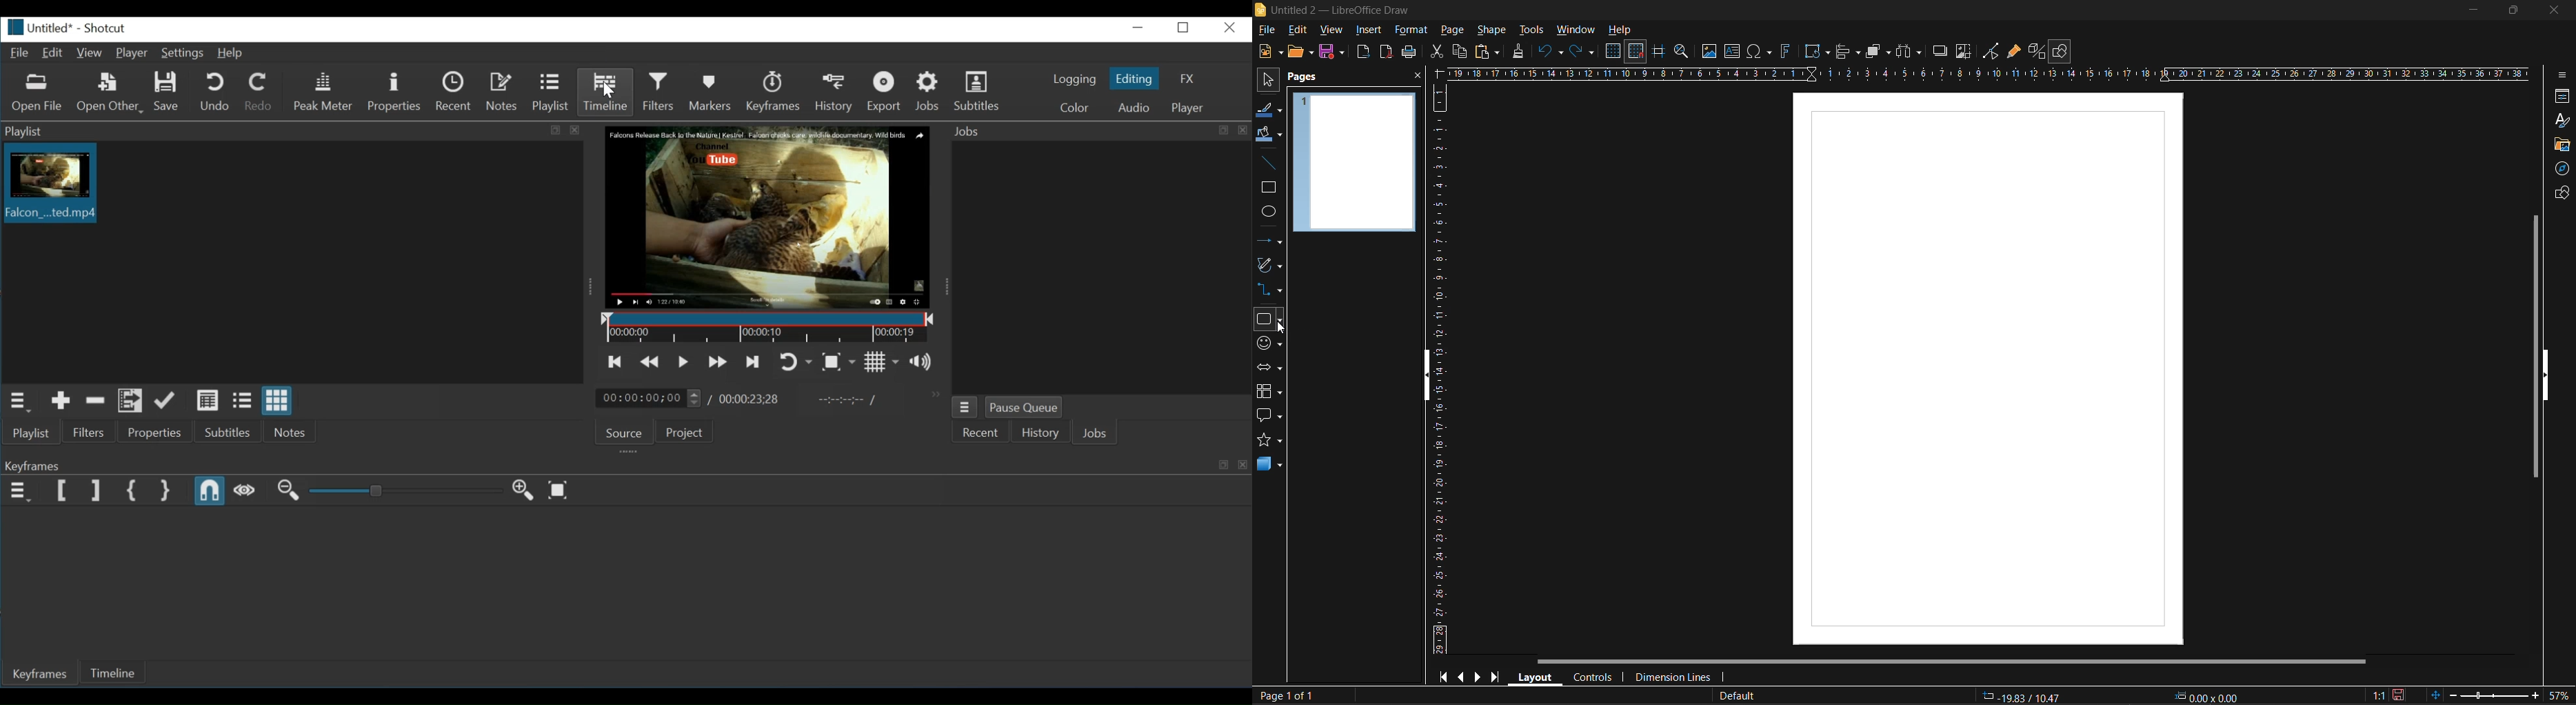 The width and height of the screenshot is (2576, 728). I want to click on flowchart, so click(1269, 392).